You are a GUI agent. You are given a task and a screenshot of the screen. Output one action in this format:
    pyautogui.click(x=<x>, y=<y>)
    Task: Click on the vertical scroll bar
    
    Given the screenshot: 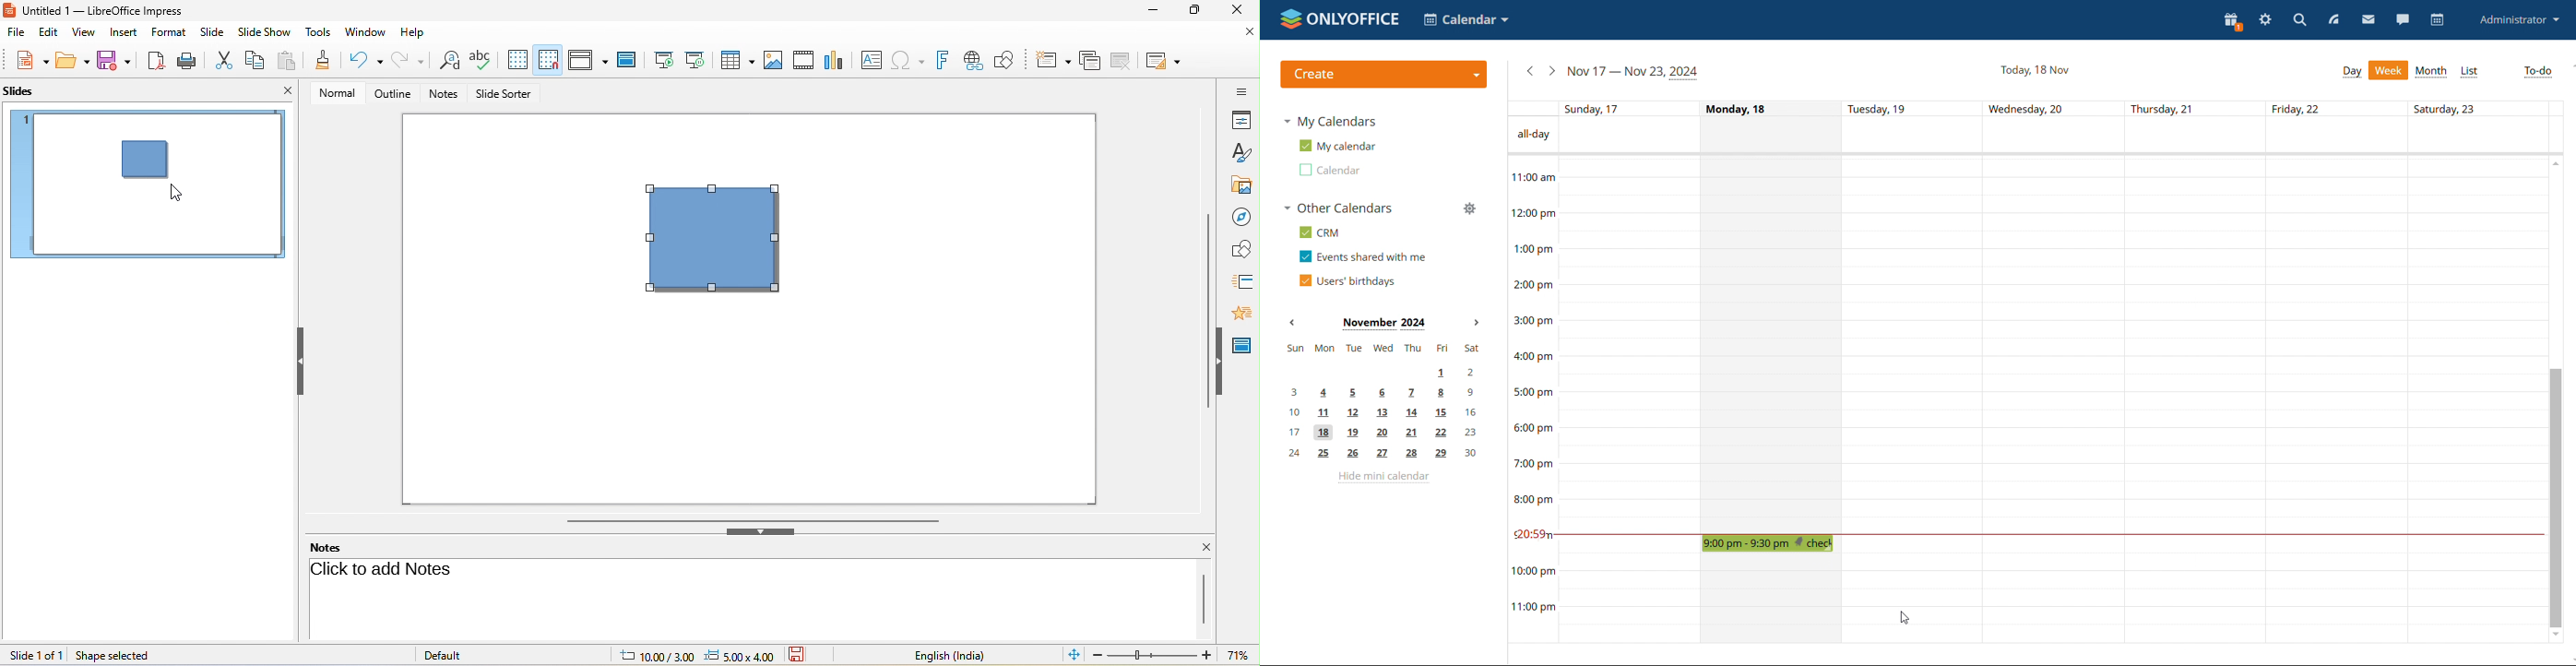 What is the action you would take?
    pyautogui.click(x=1202, y=598)
    